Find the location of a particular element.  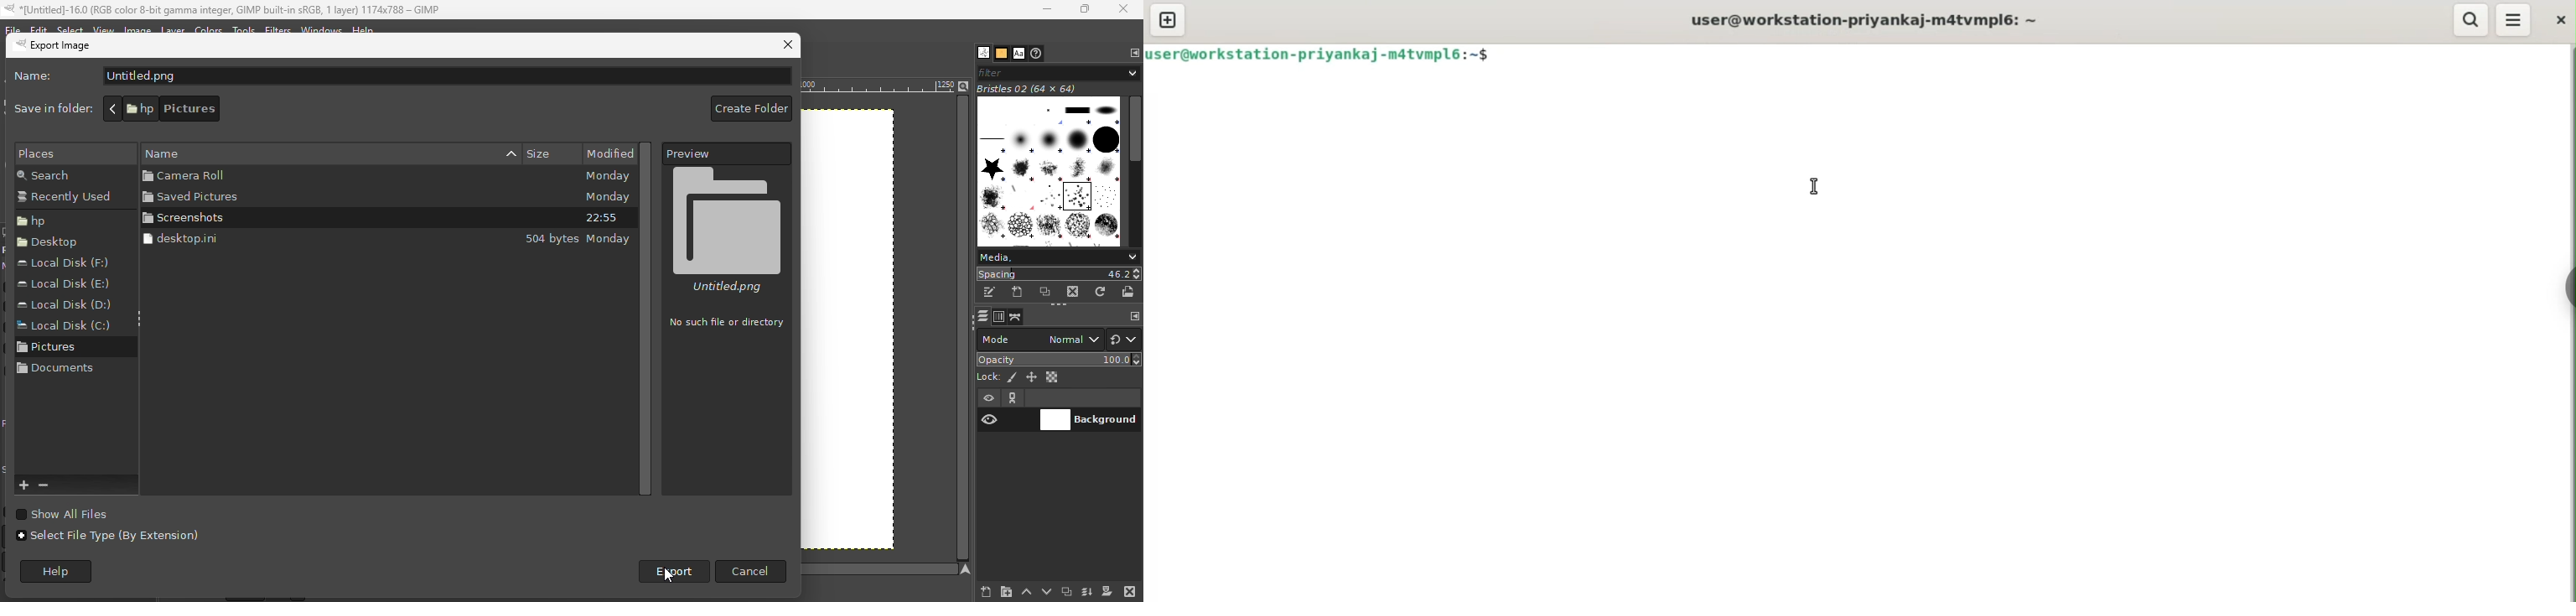

Refresh brushes is located at coordinates (1101, 292).